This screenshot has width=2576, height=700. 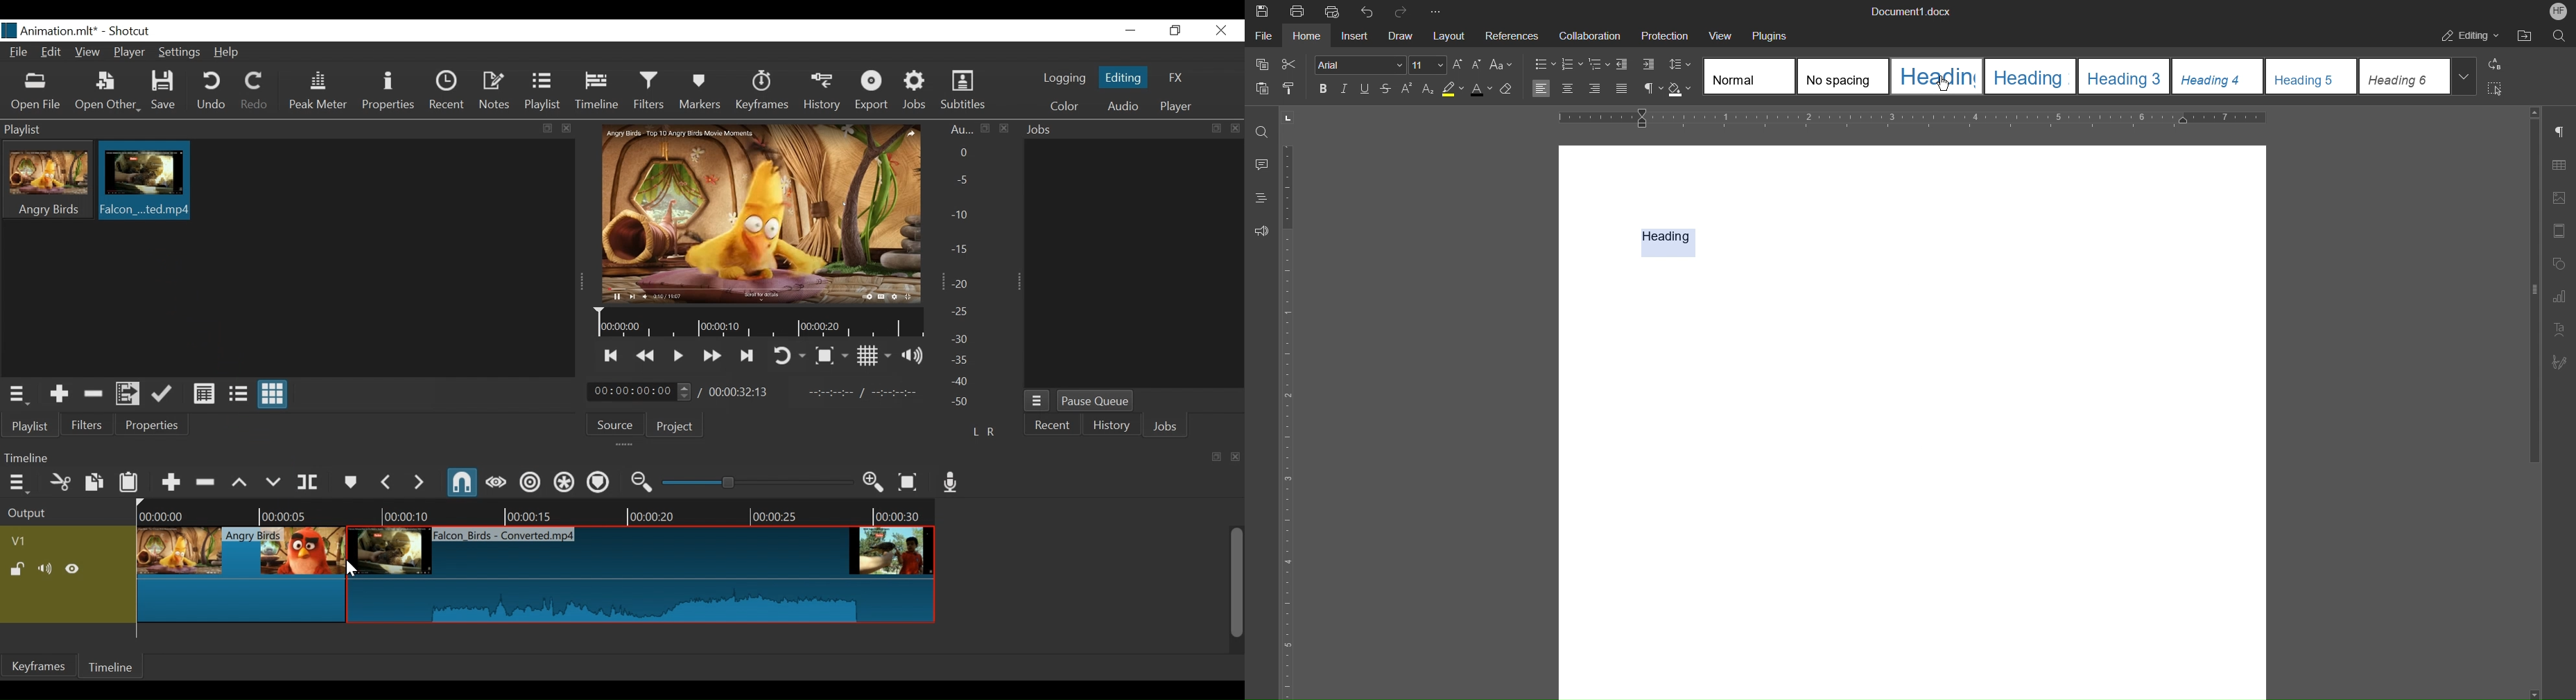 What do you see at coordinates (350, 480) in the screenshot?
I see `Marker` at bounding box center [350, 480].